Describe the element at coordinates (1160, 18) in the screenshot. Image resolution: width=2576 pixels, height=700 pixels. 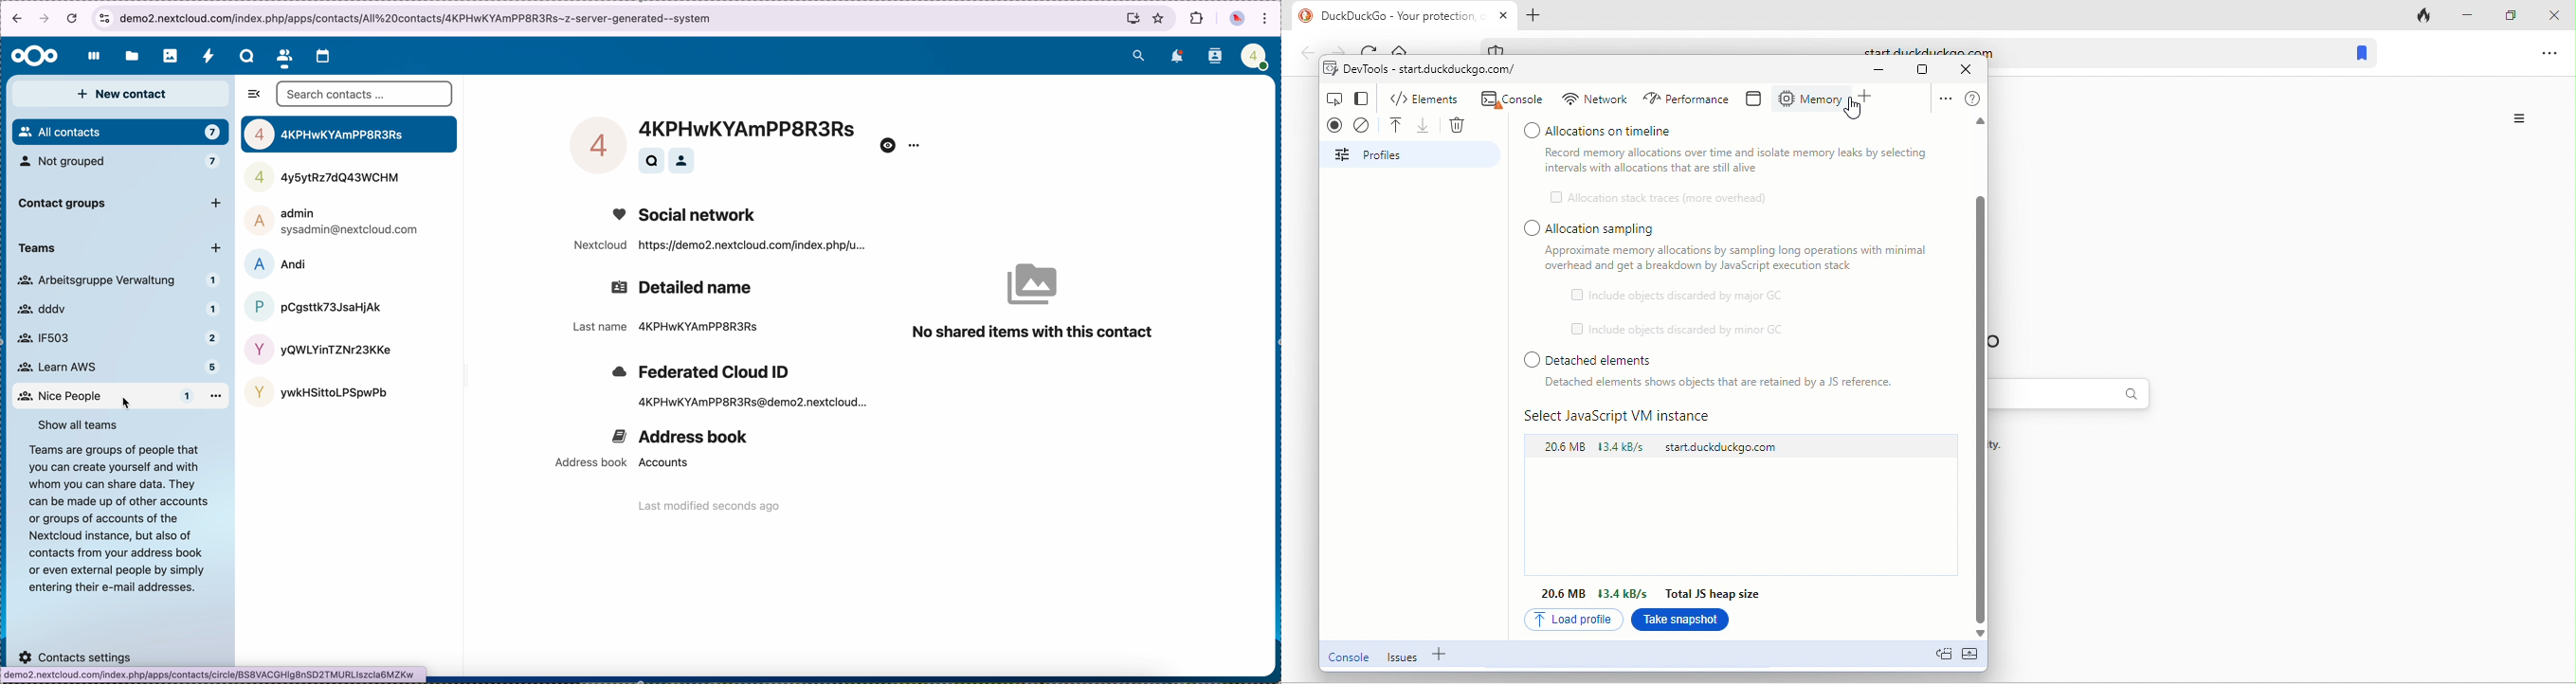
I see `favorites` at that location.